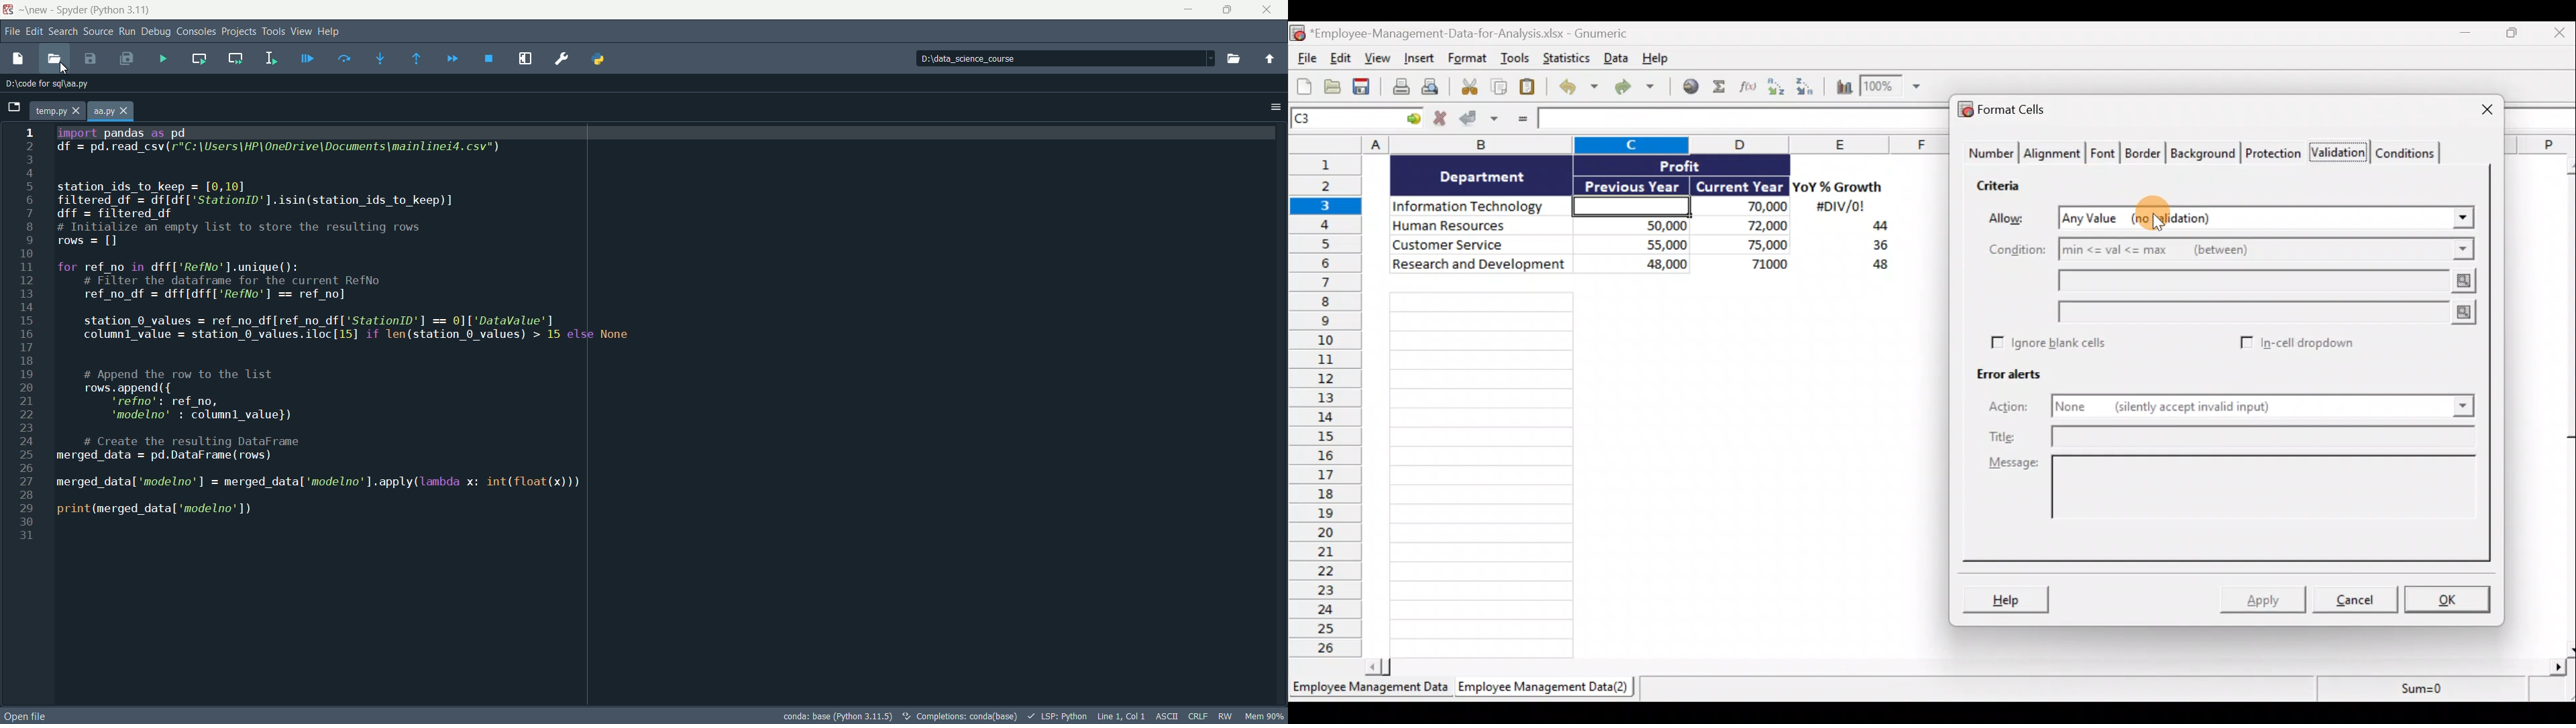 Image resolution: width=2576 pixels, height=728 pixels. I want to click on Close, so click(2475, 111).